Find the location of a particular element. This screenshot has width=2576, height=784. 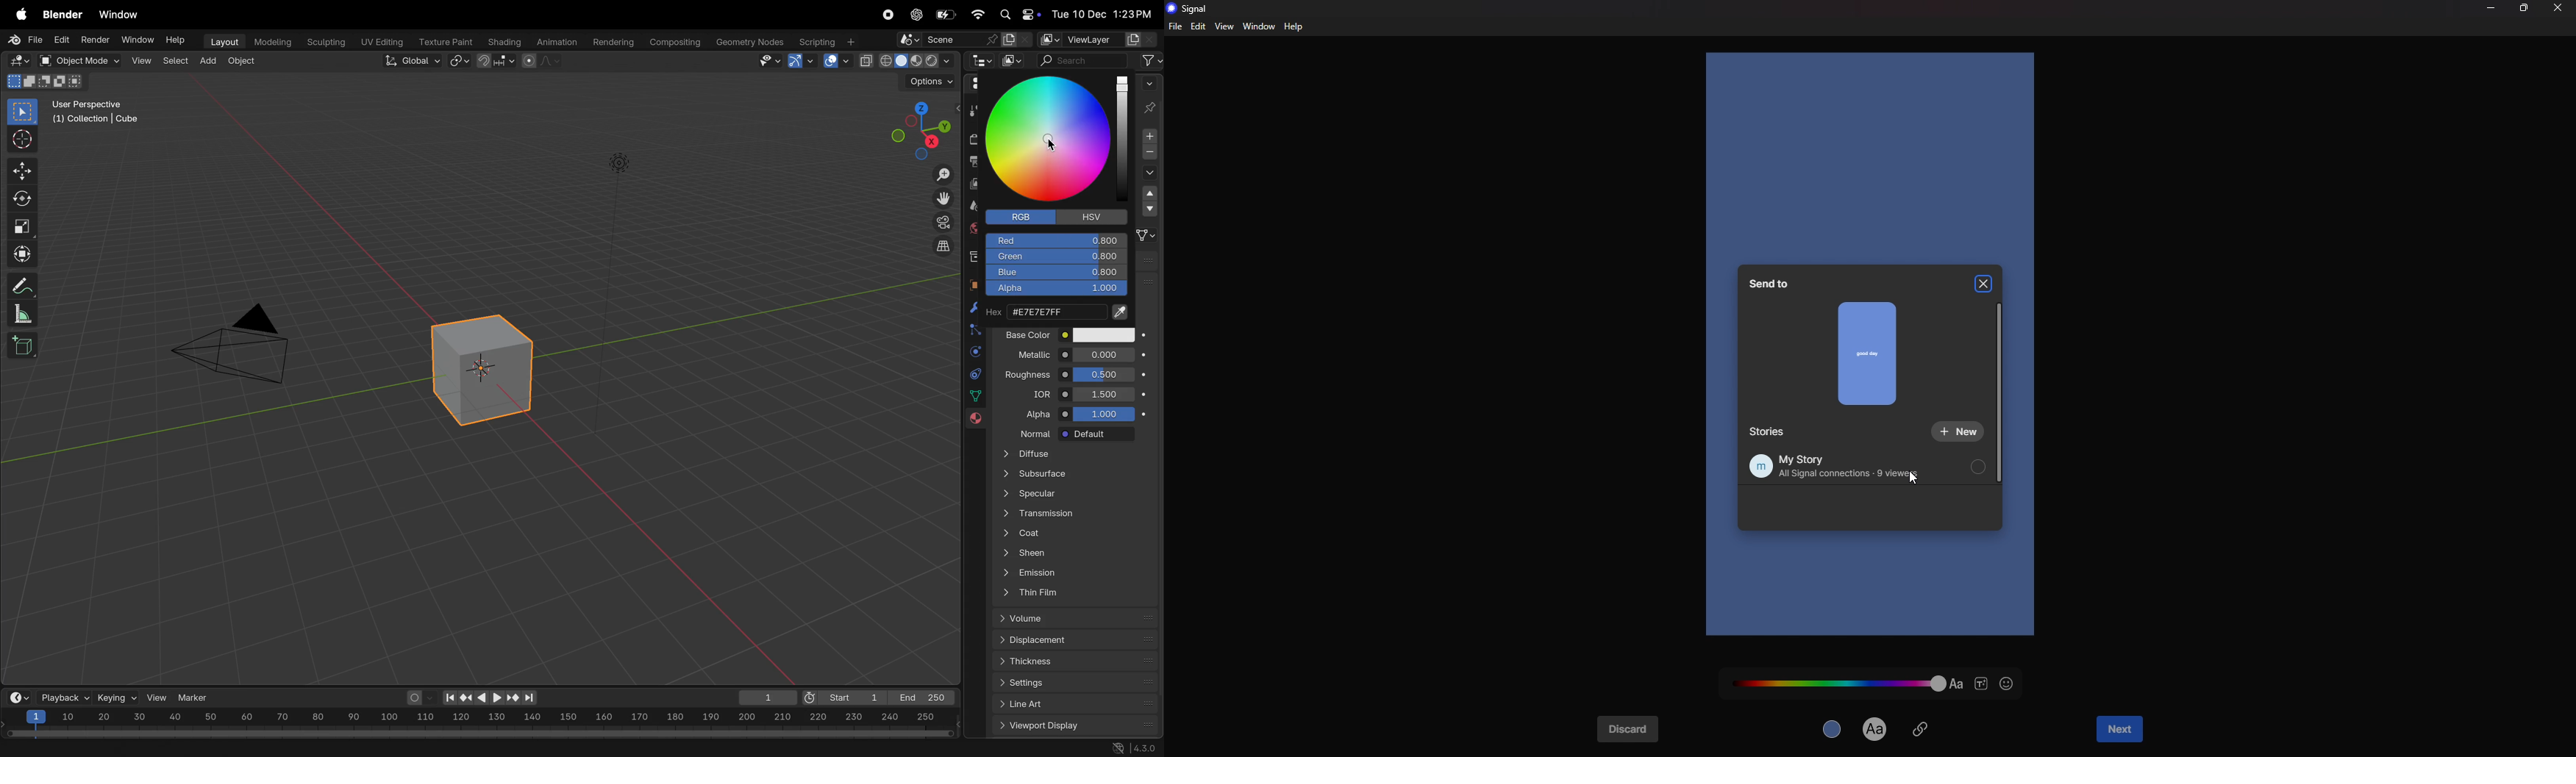

scale is located at coordinates (21, 223).